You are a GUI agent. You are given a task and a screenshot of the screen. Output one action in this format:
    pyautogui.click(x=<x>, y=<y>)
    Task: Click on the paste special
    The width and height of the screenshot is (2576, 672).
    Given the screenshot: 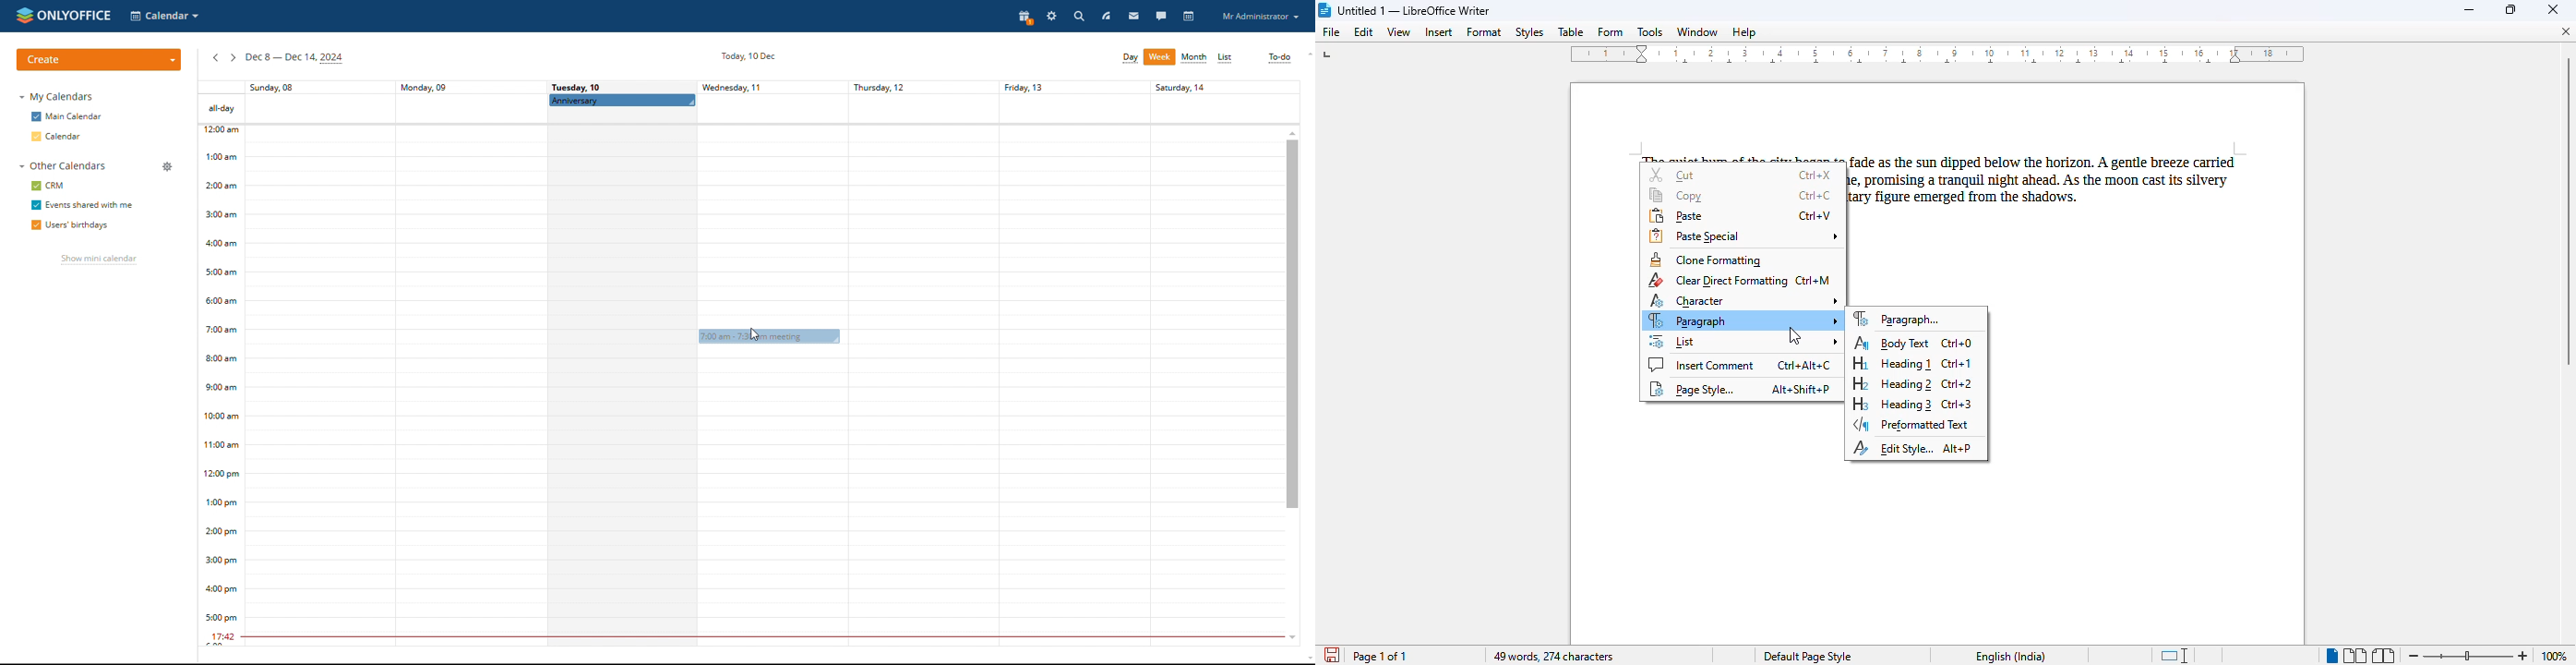 What is the action you would take?
    pyautogui.click(x=1743, y=236)
    